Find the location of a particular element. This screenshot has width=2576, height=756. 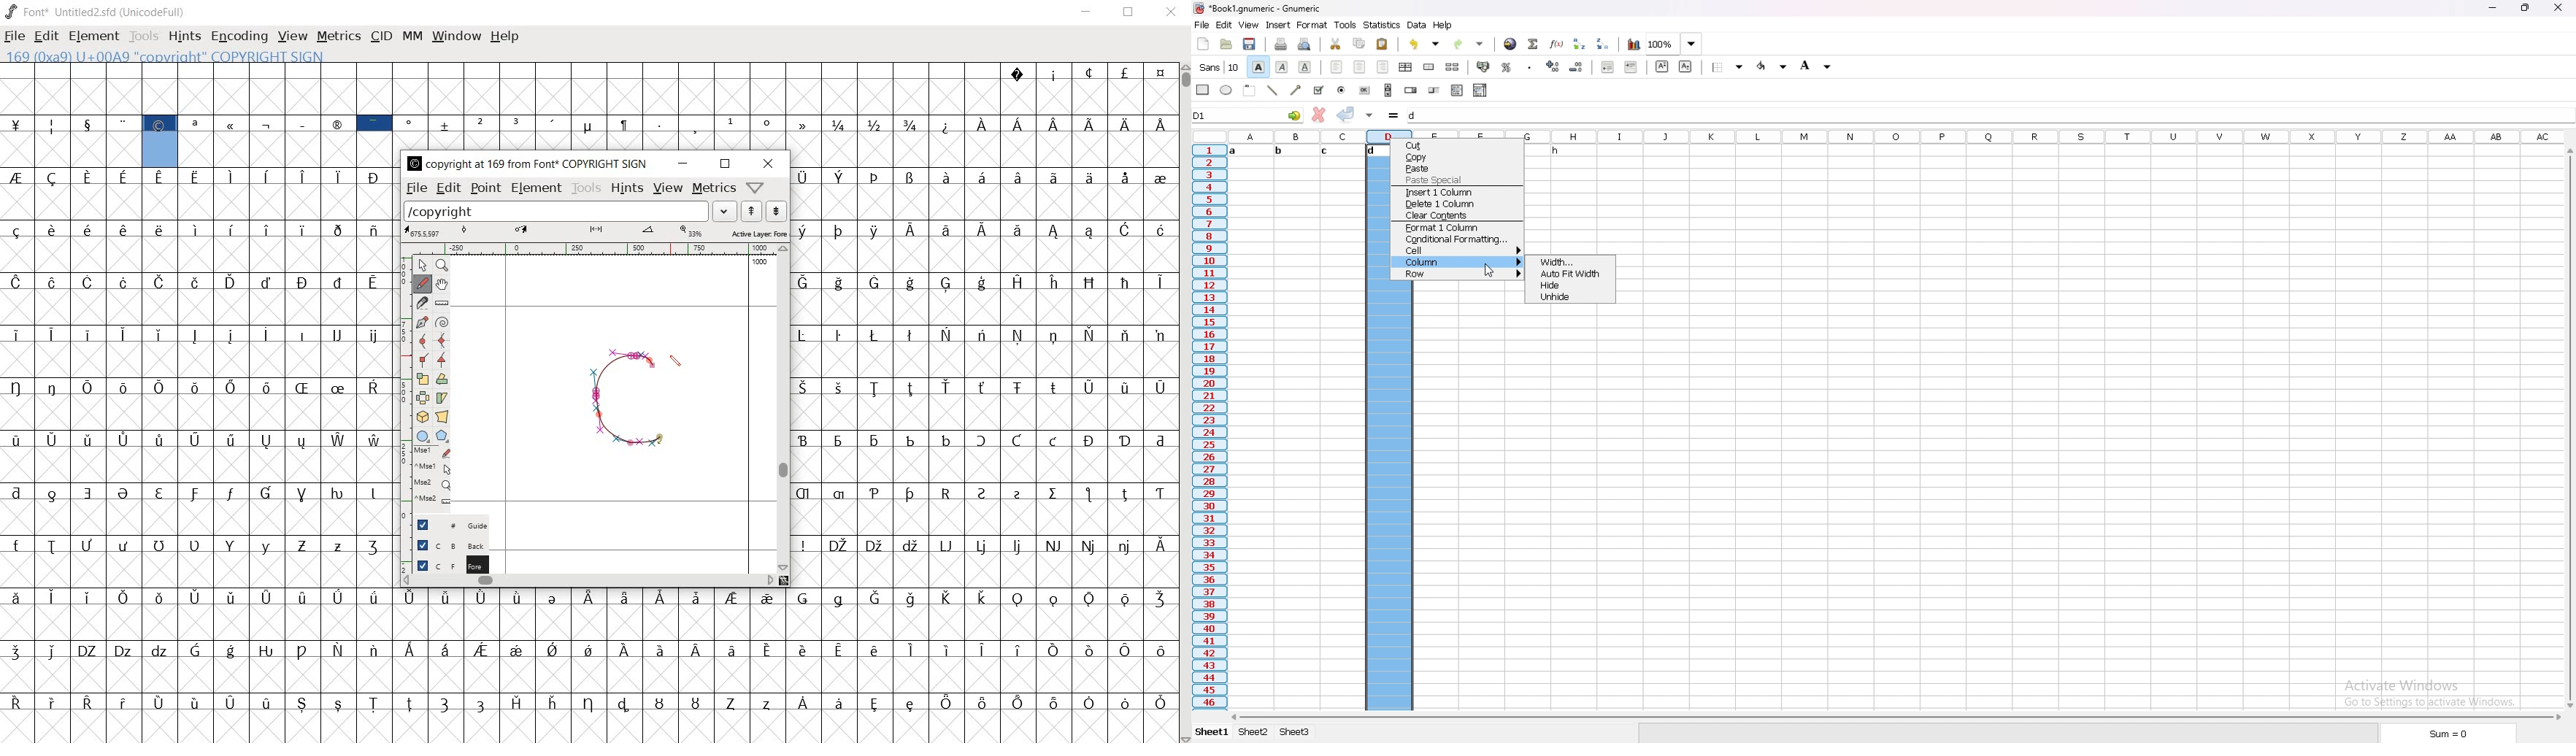

paste is located at coordinates (1457, 168).